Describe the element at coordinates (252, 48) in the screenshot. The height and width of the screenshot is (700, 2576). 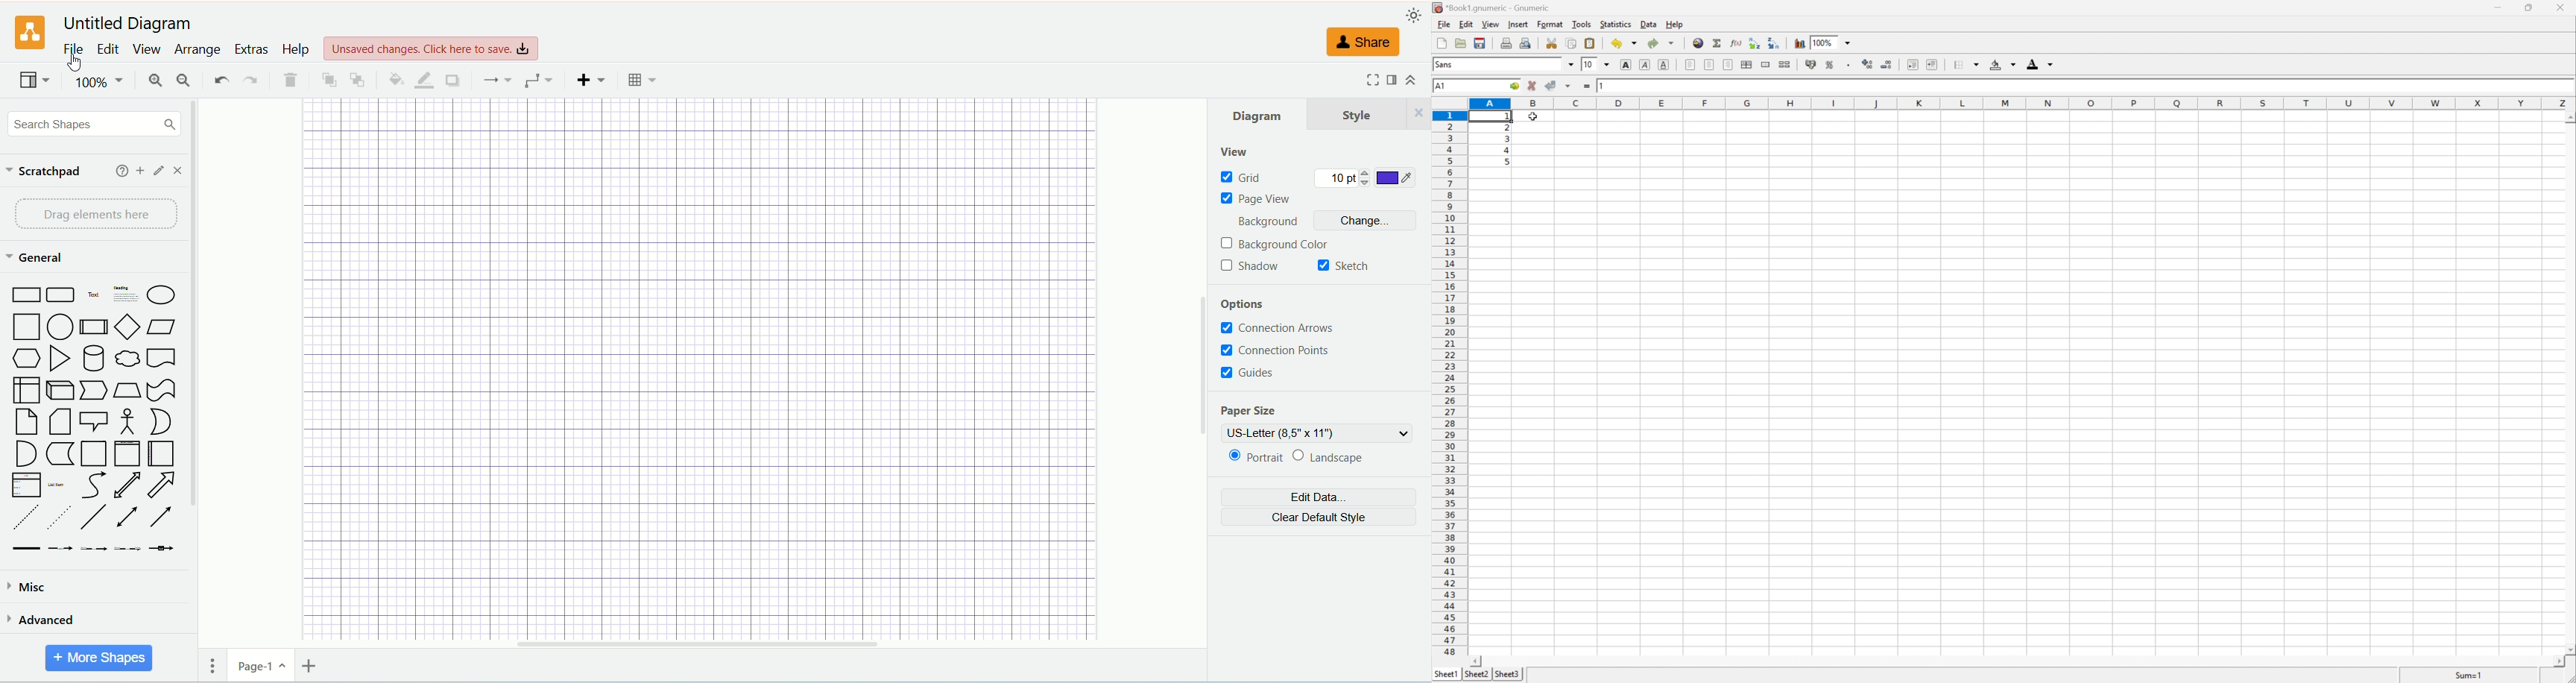
I see `extras` at that location.